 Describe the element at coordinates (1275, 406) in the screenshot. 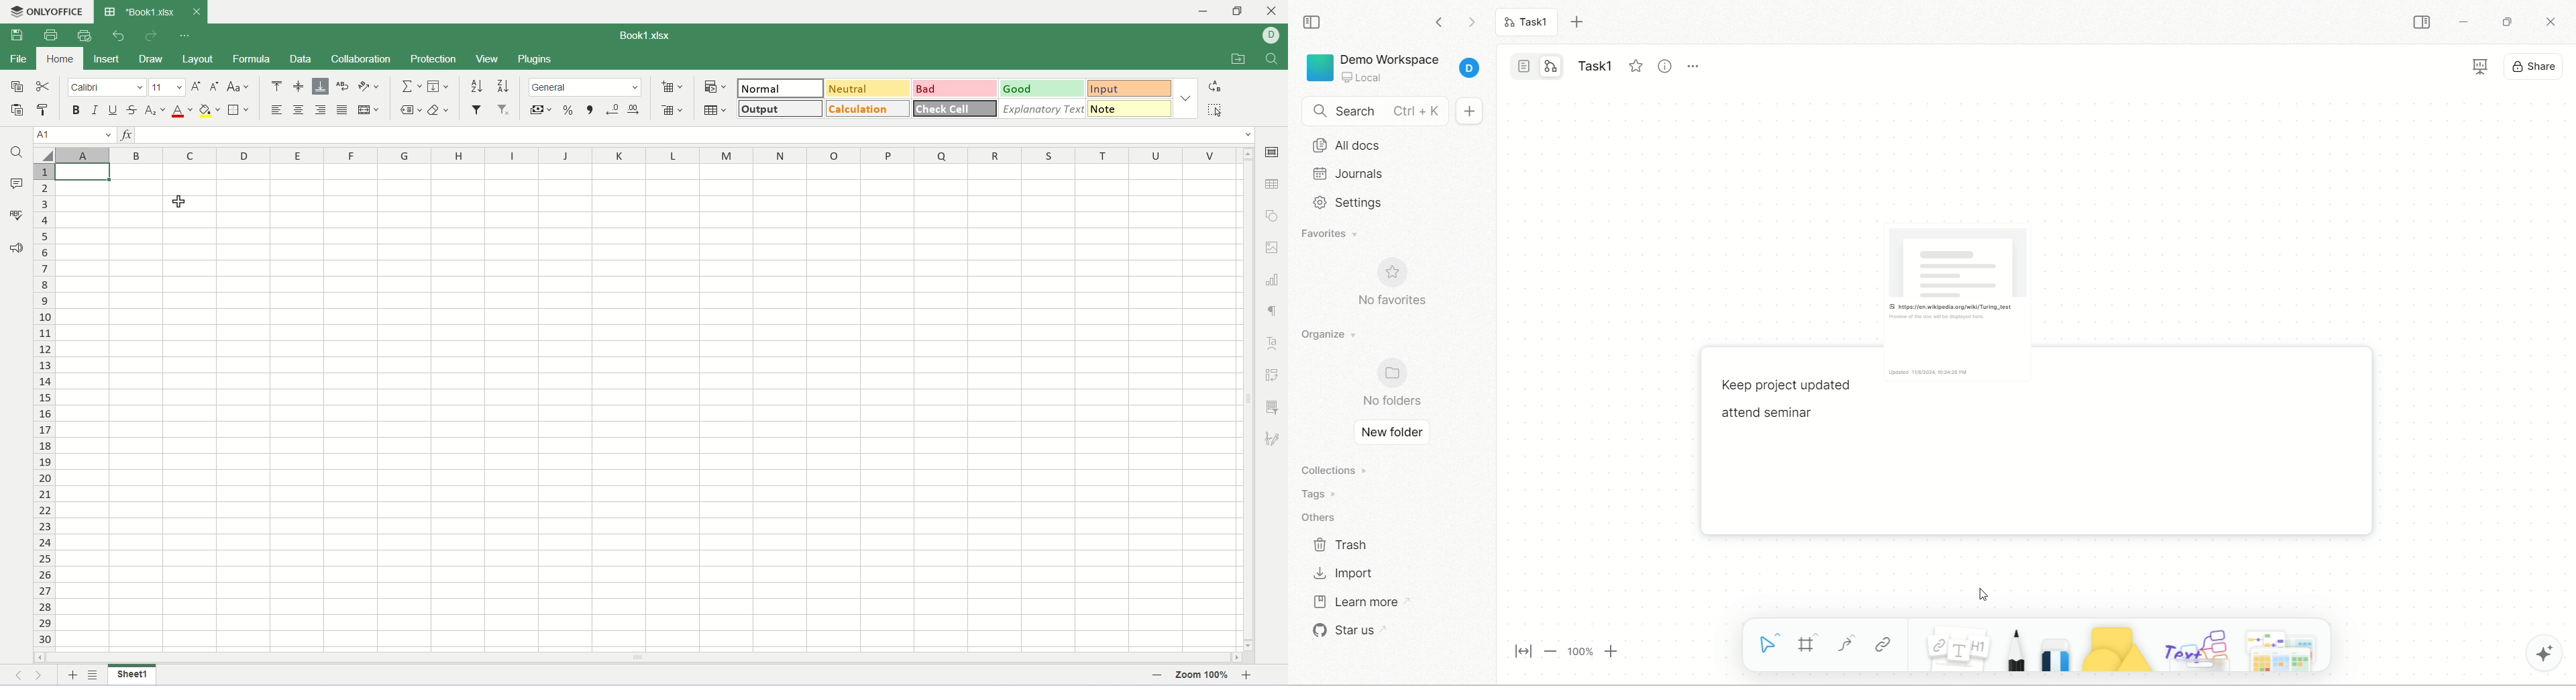

I see `slicer settings` at that location.